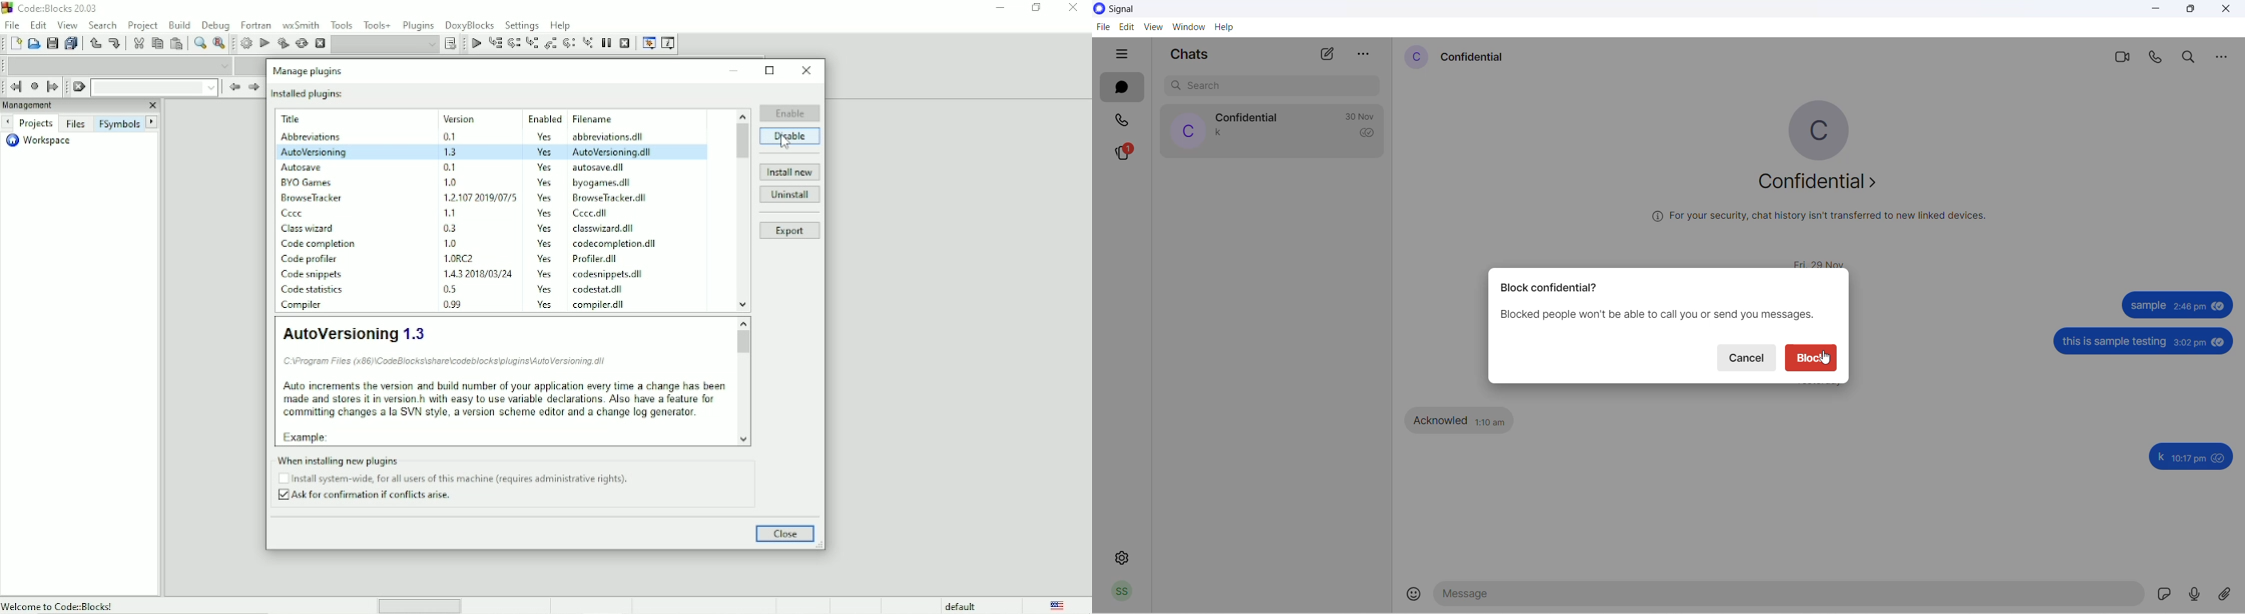 This screenshot has height=616, width=2268. I want to click on share attachment, so click(2229, 596).